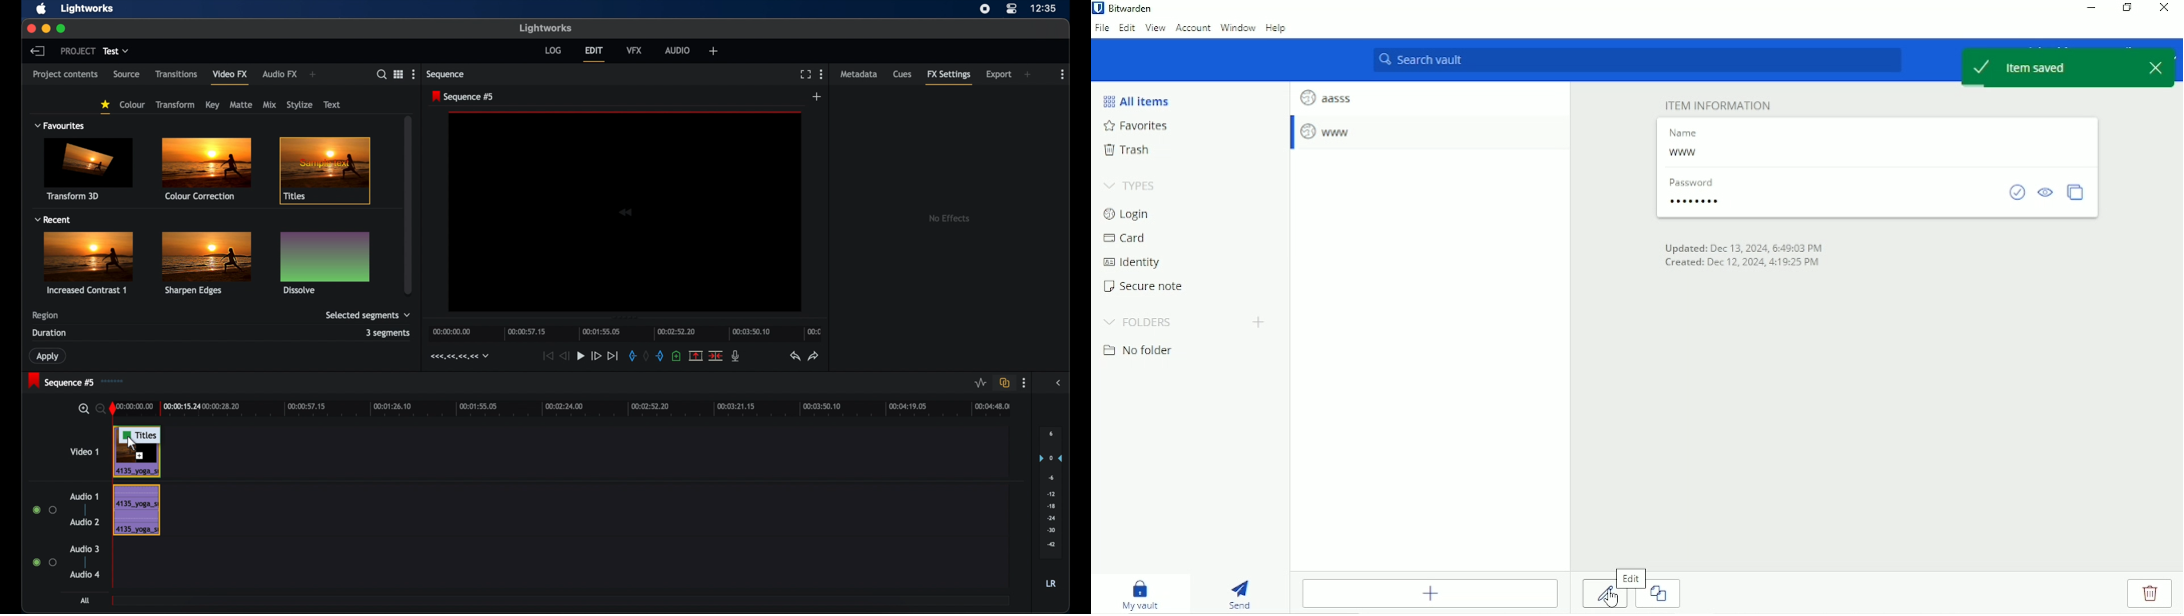 This screenshot has width=2184, height=616. What do you see at coordinates (696, 355) in the screenshot?
I see `remove marked section` at bounding box center [696, 355].